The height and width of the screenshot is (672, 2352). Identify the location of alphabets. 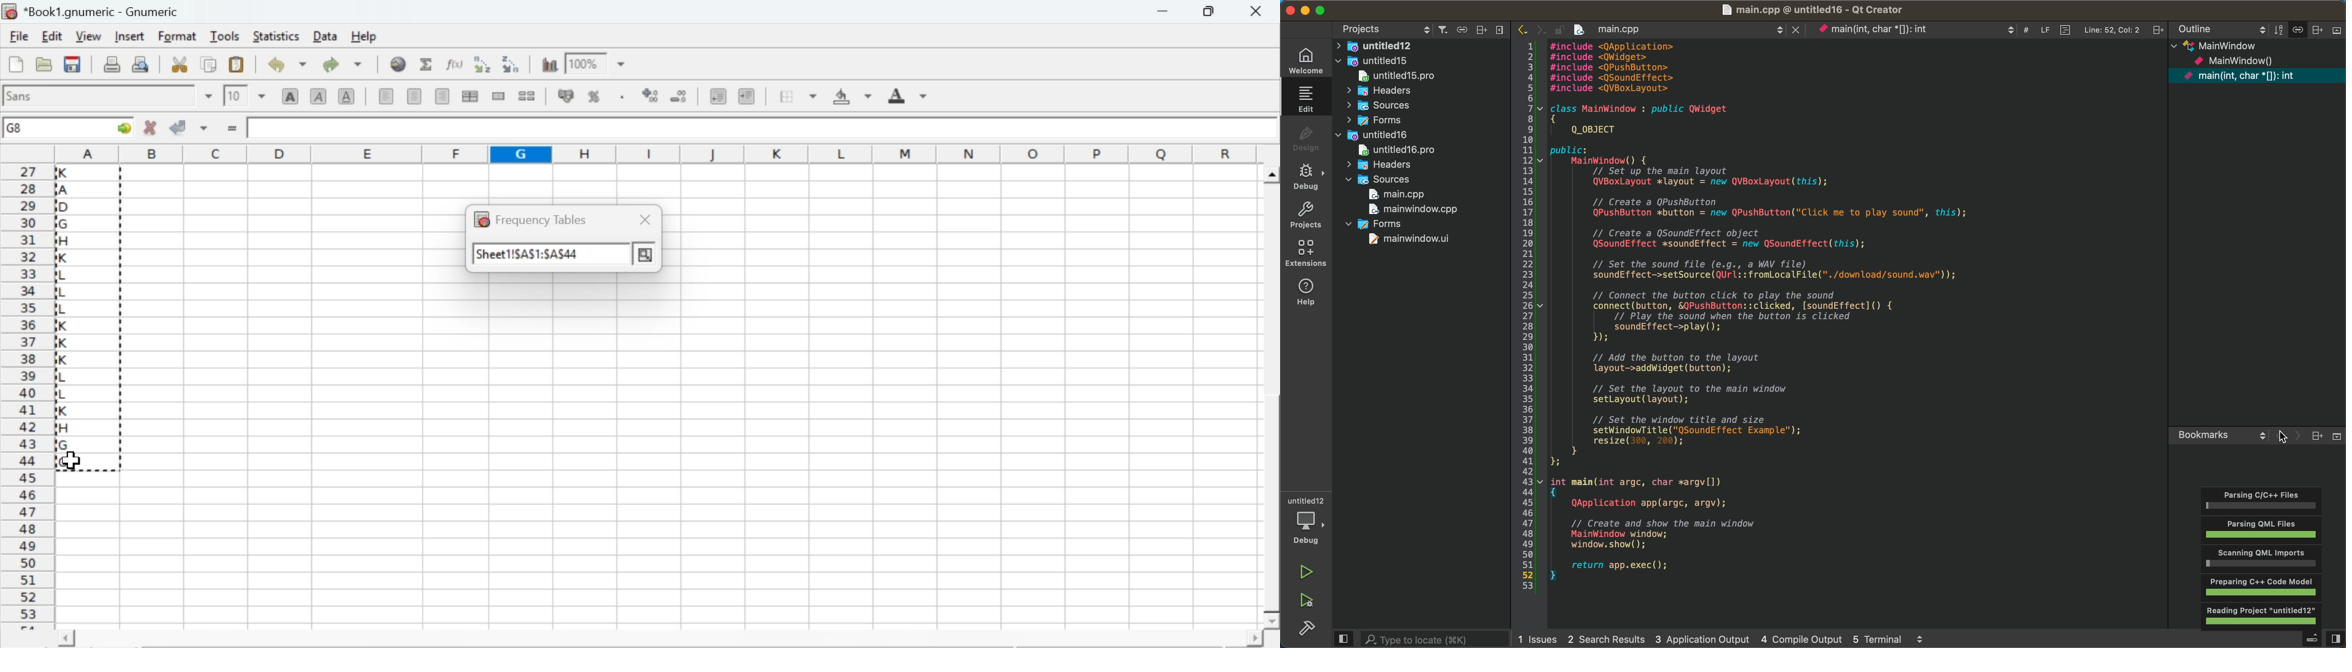
(73, 319).